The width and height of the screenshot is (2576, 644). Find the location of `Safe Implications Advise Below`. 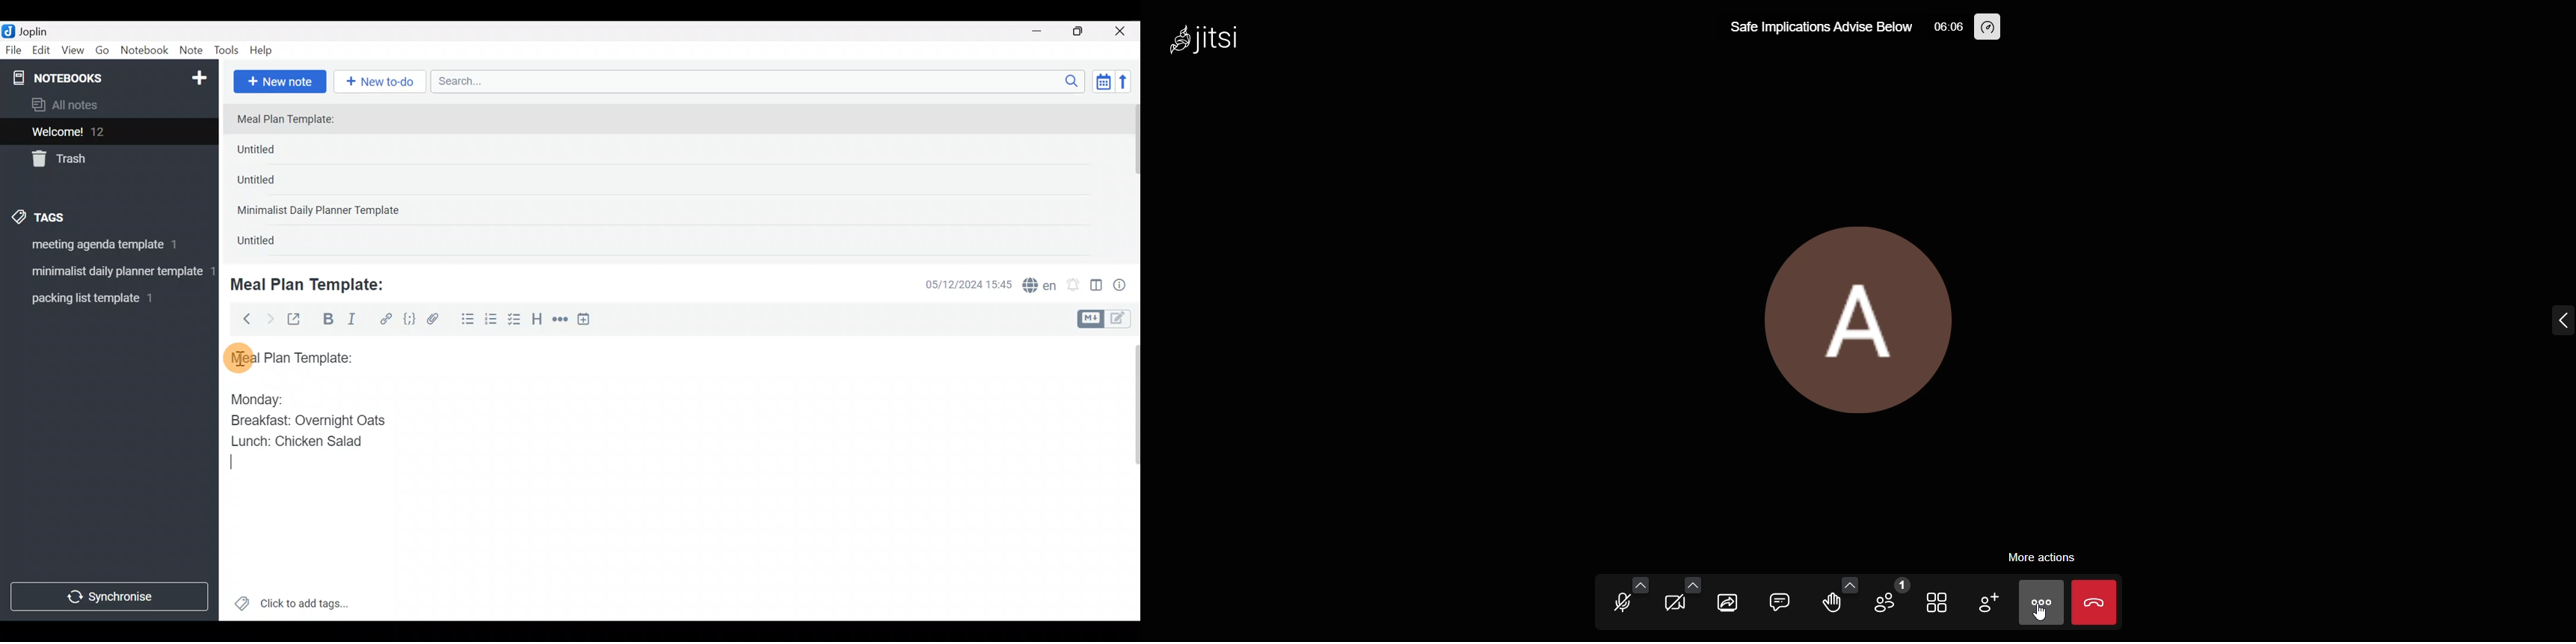

Safe Implications Advise Below is located at coordinates (1816, 27).